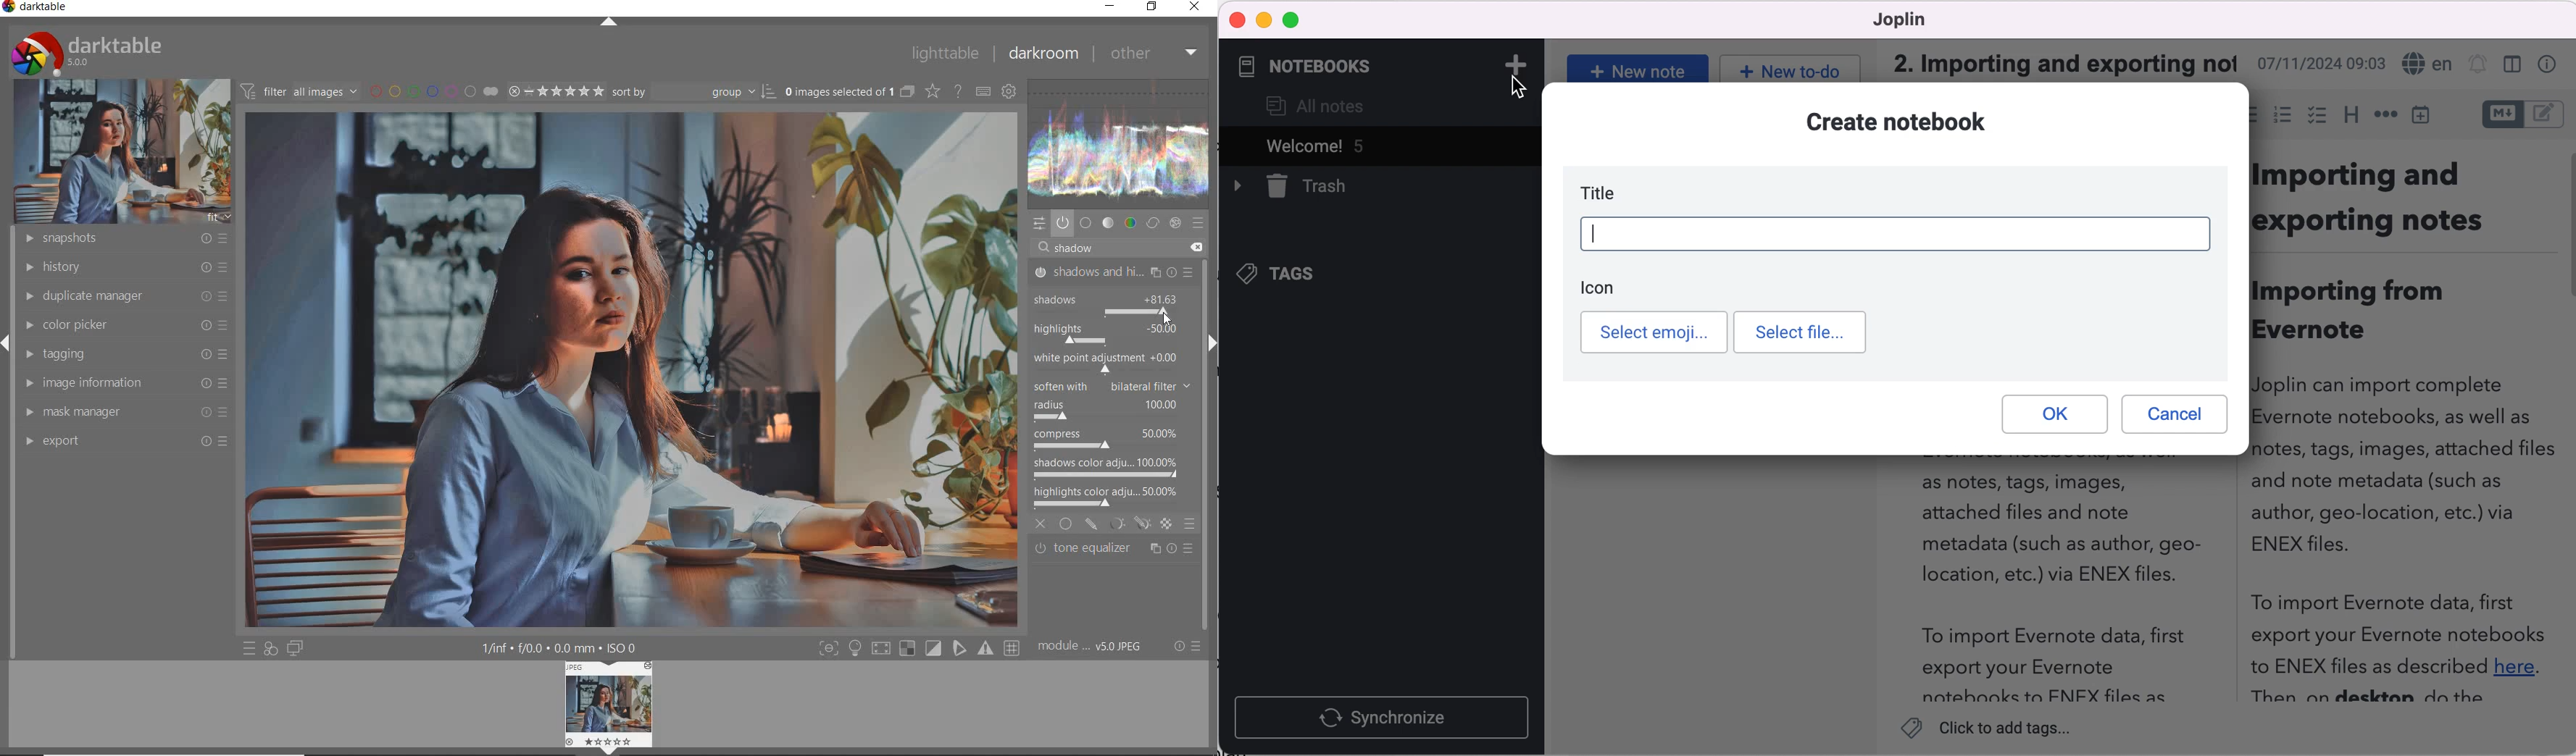 The width and height of the screenshot is (2576, 756). Describe the element at coordinates (1635, 70) in the screenshot. I see `New note` at that location.